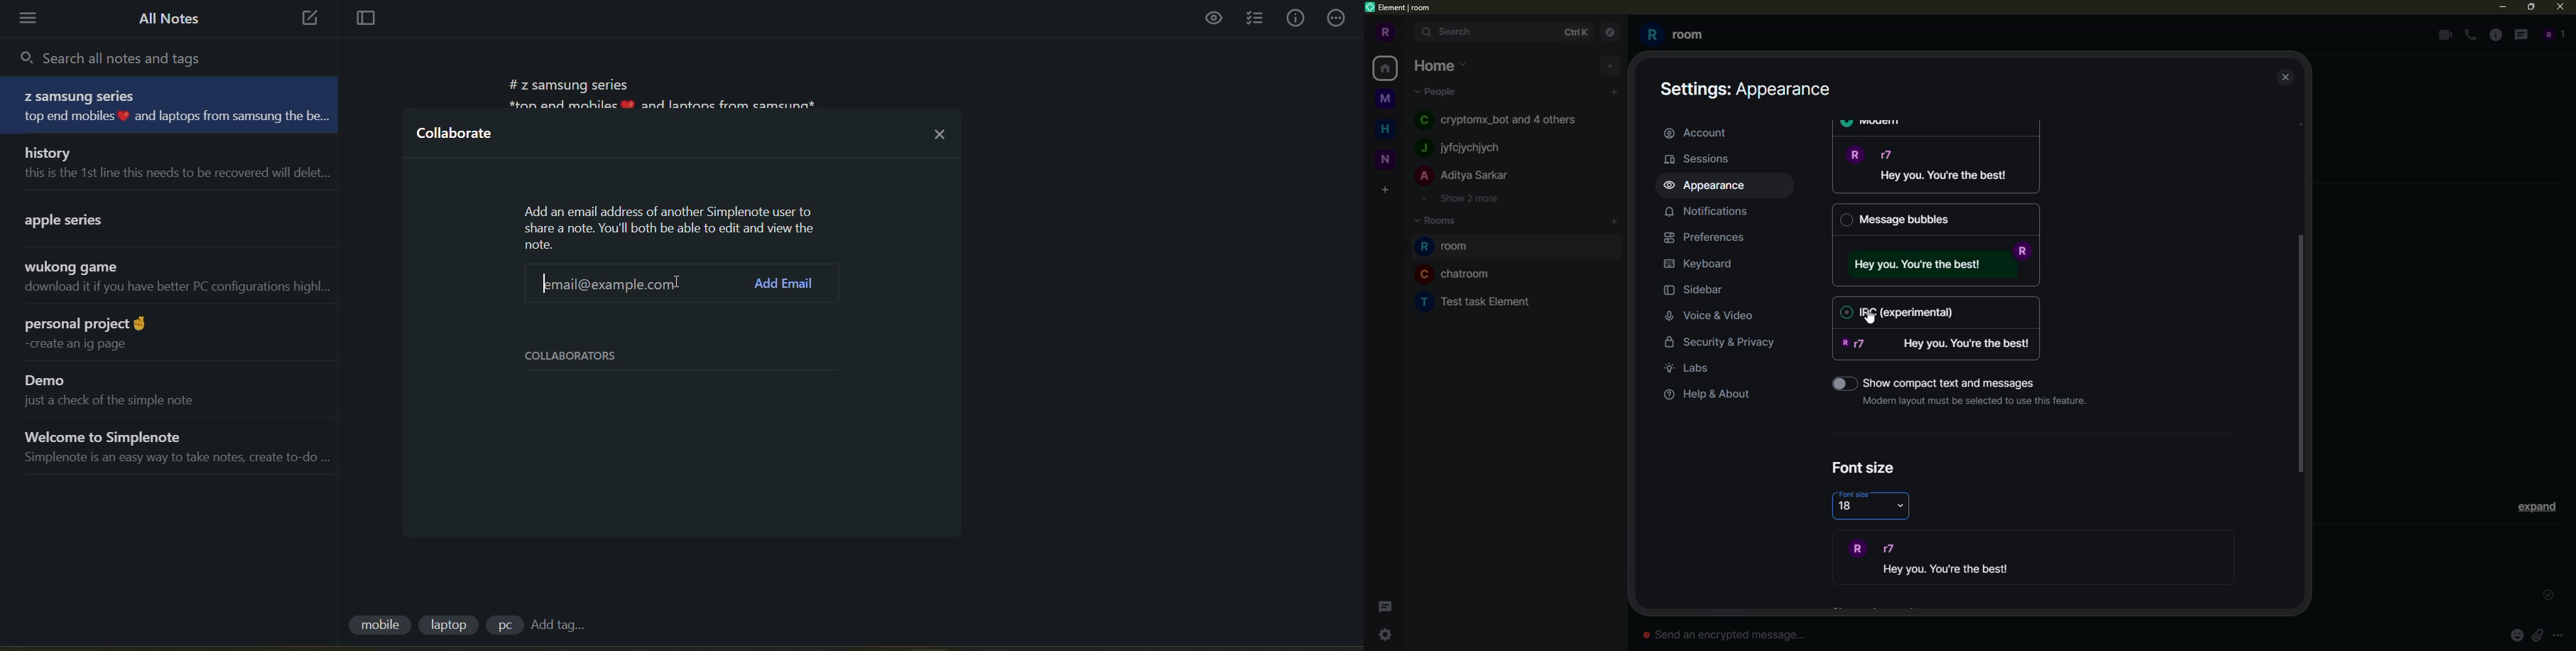 The height and width of the screenshot is (672, 2576). What do you see at coordinates (170, 333) in the screenshot?
I see `note title and preview` at bounding box center [170, 333].